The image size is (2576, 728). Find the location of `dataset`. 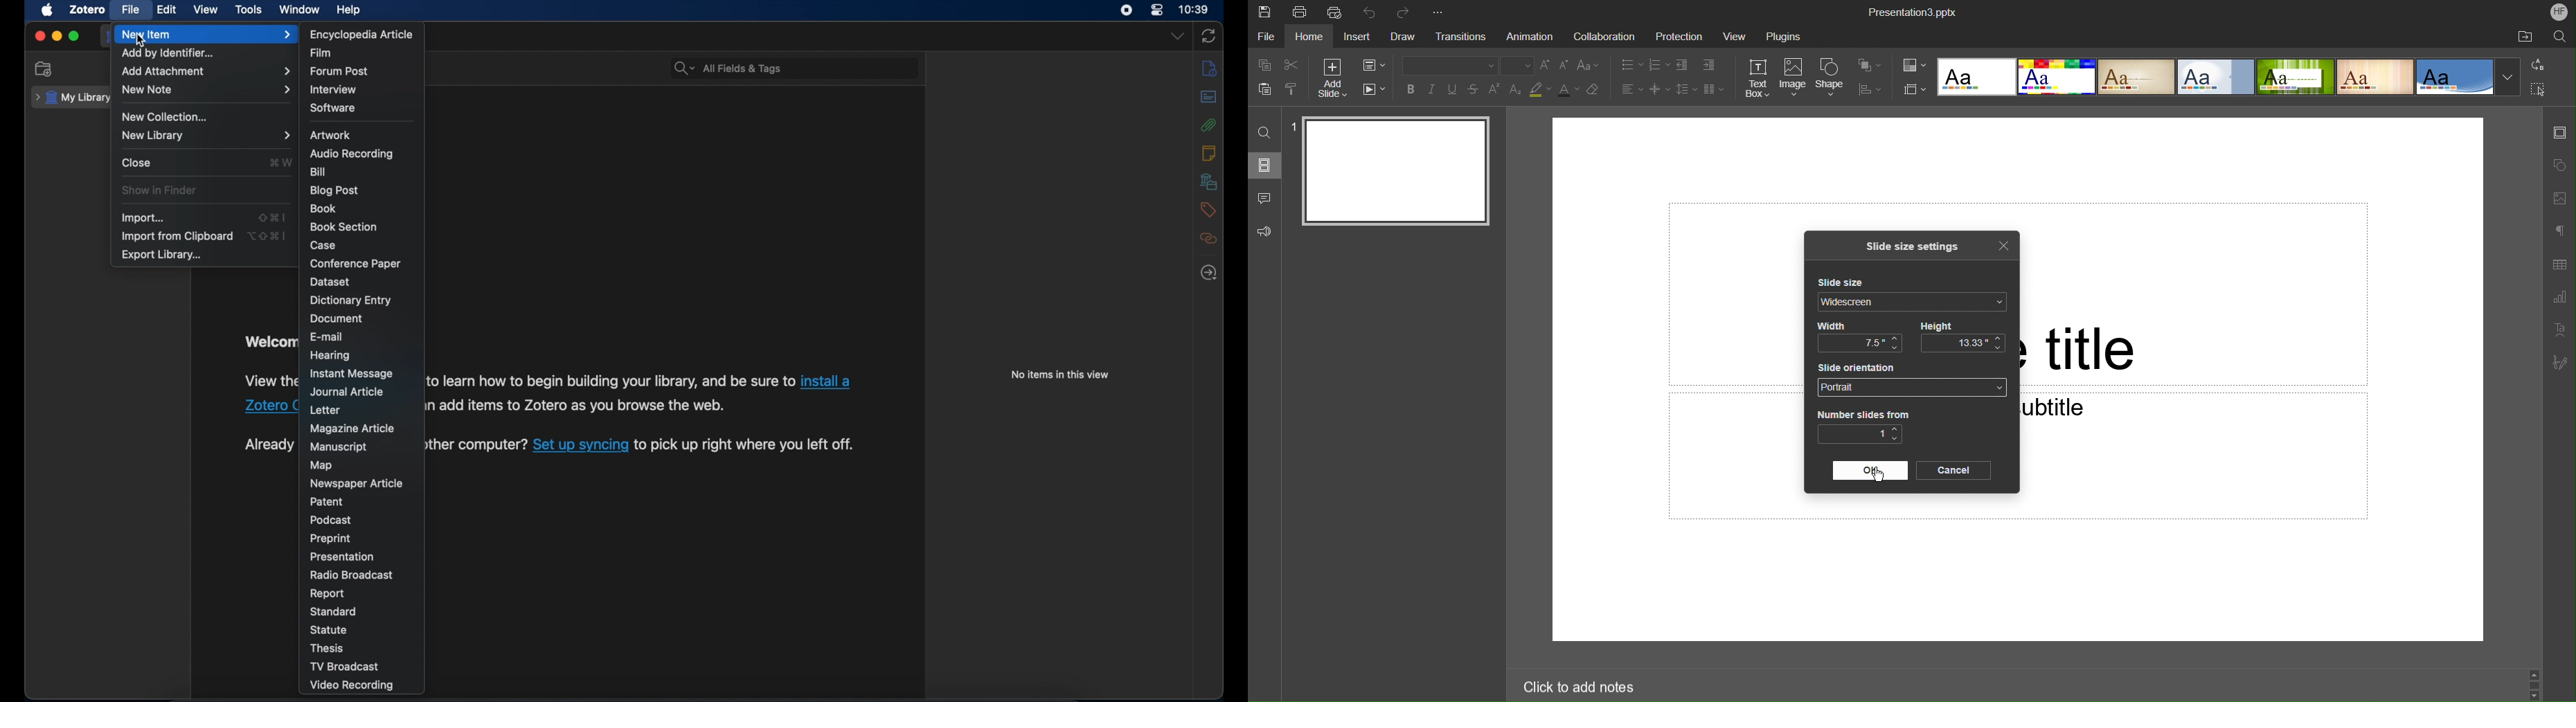

dataset is located at coordinates (331, 281).